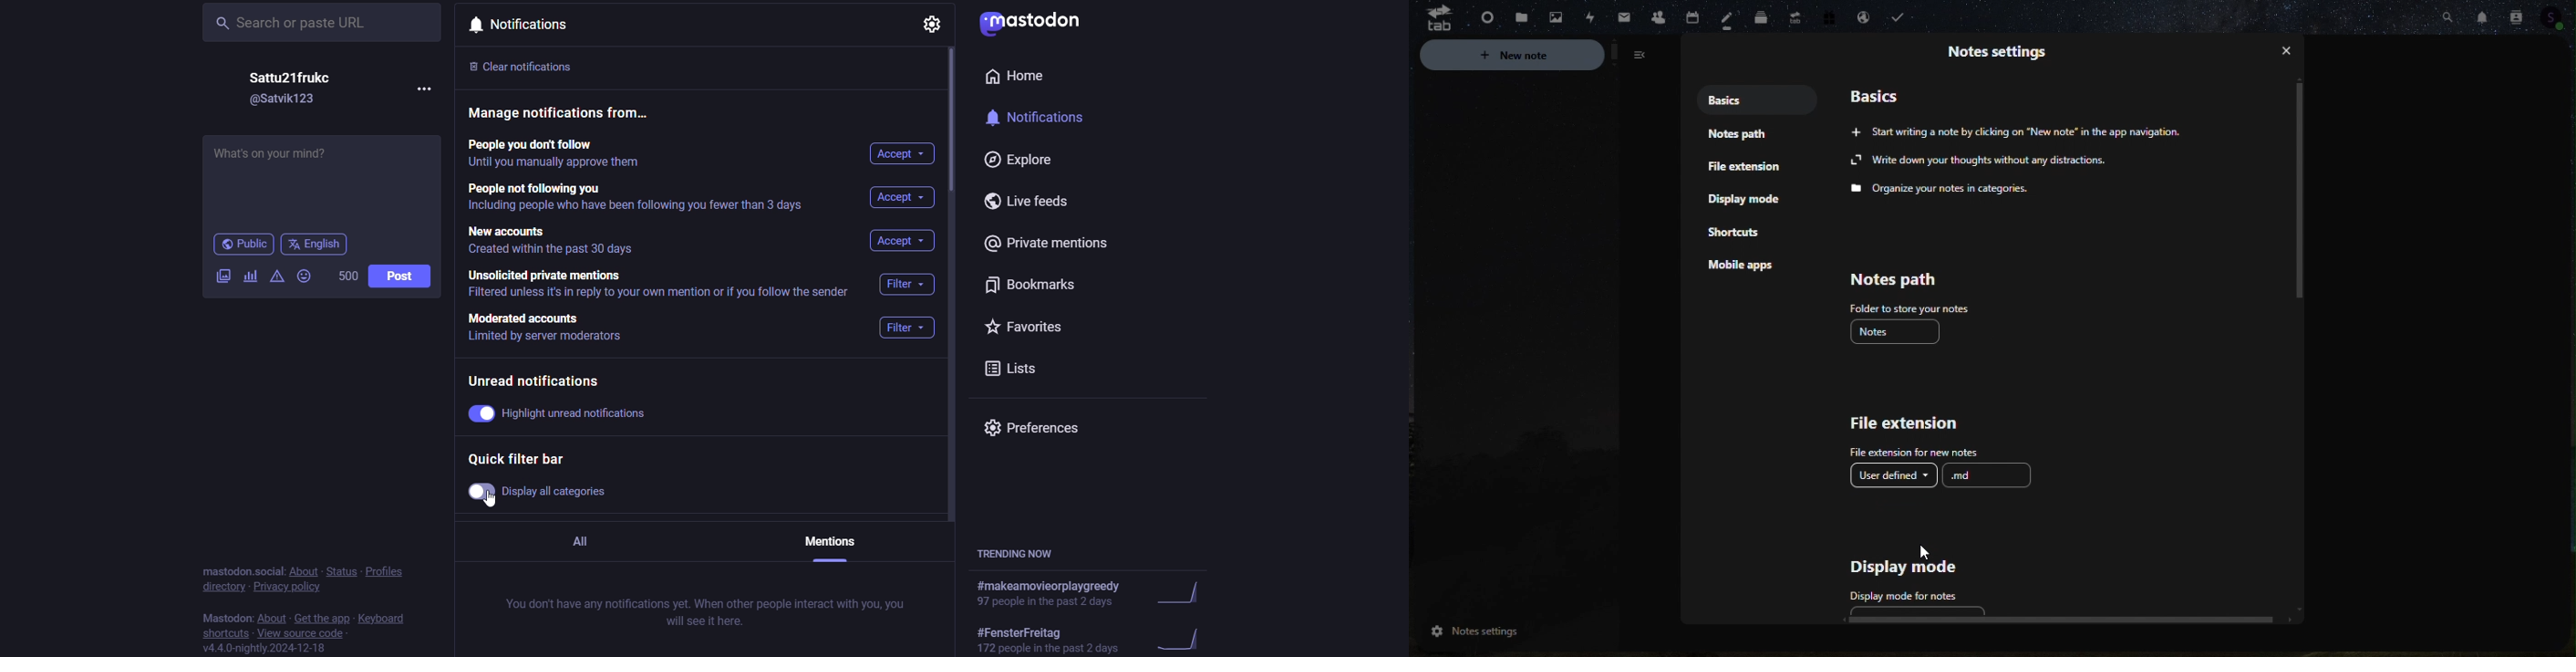 This screenshot has width=2576, height=672. Describe the element at coordinates (1038, 429) in the screenshot. I see `Preferences` at that location.